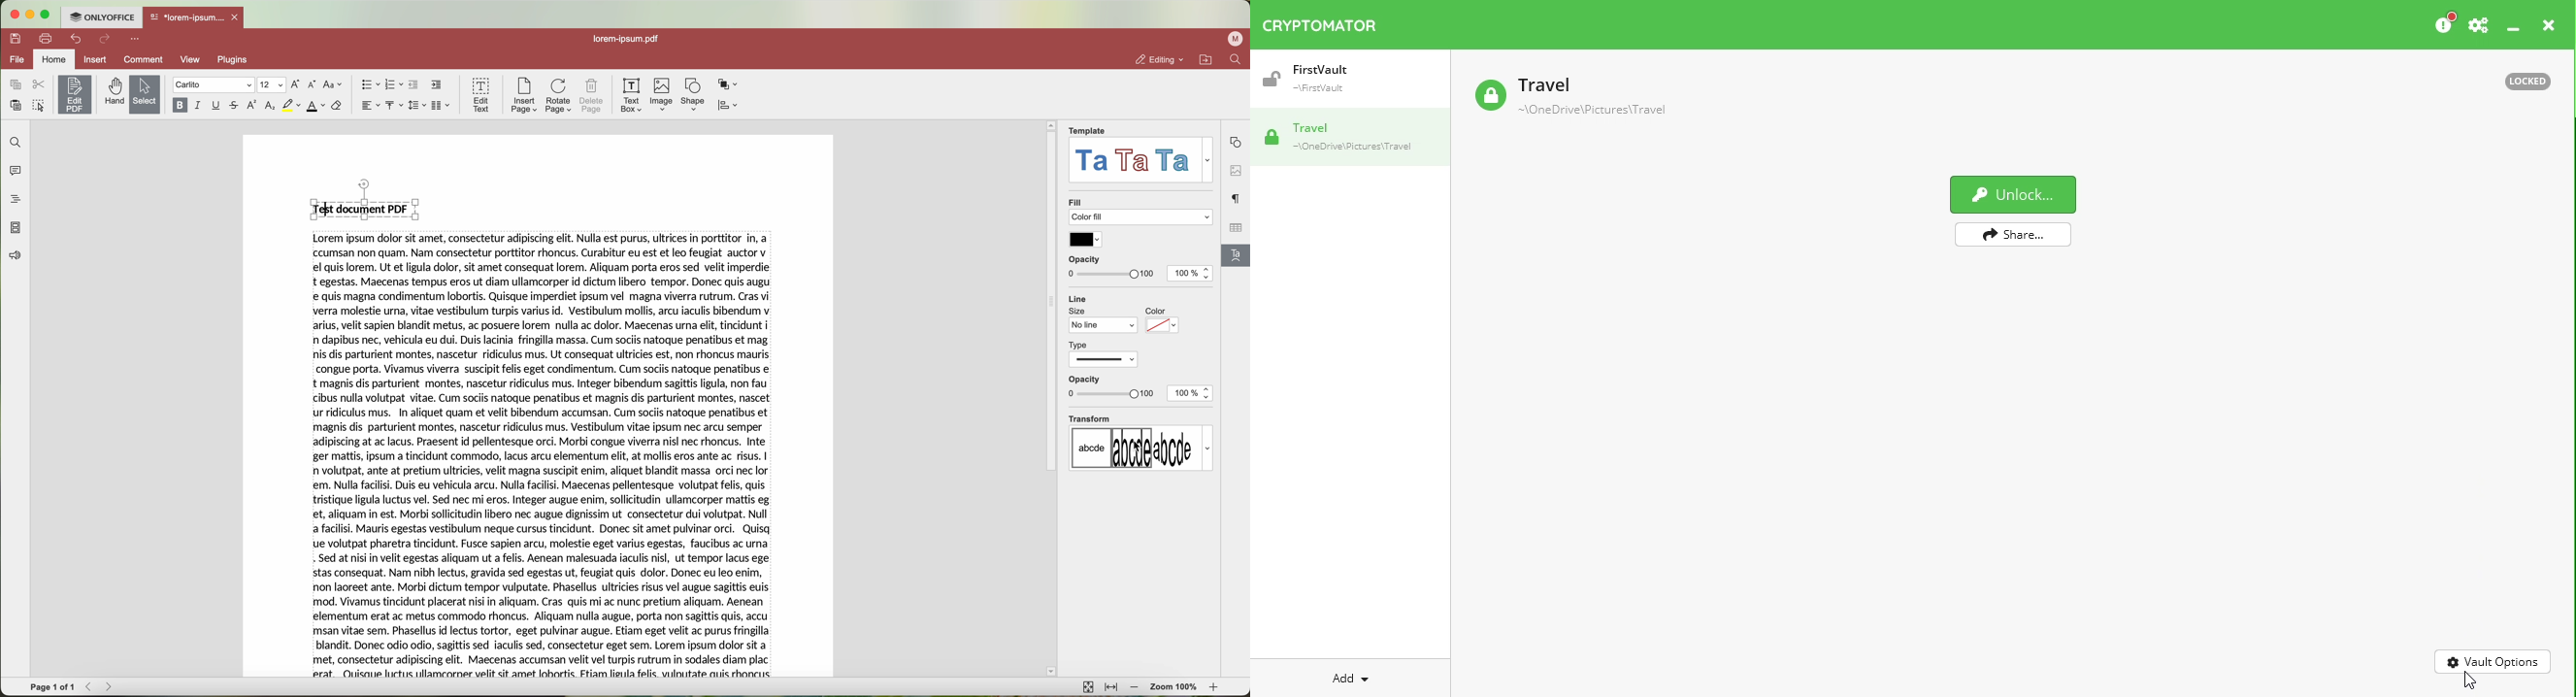 Image resolution: width=2576 pixels, height=700 pixels. I want to click on letters, so click(1141, 448).